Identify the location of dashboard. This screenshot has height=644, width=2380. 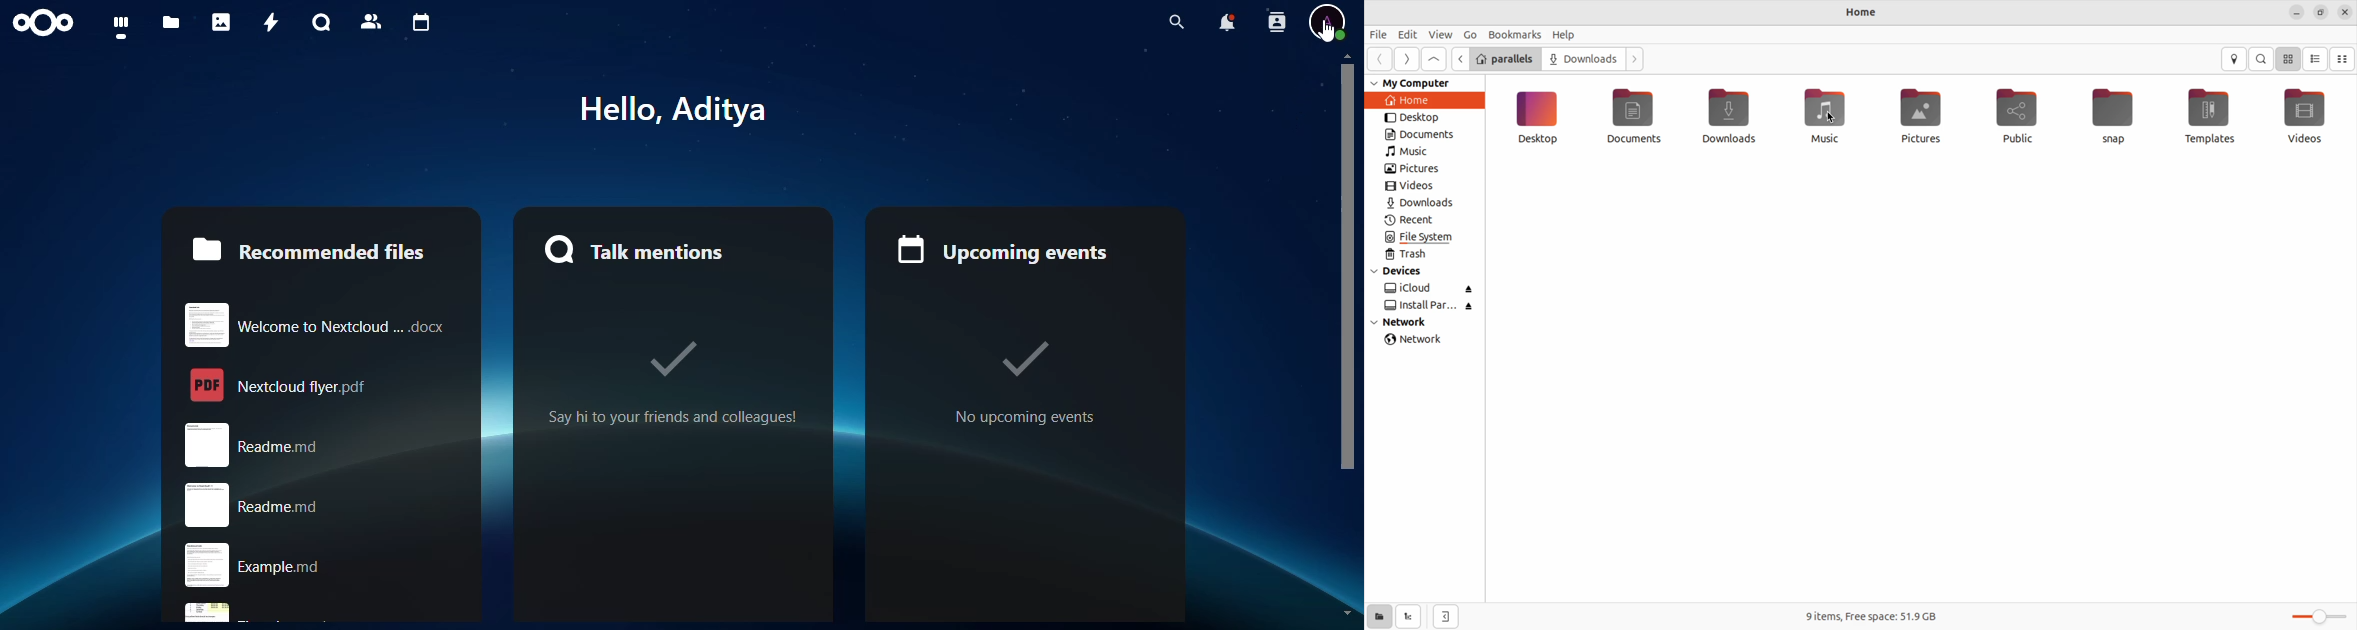
(123, 28).